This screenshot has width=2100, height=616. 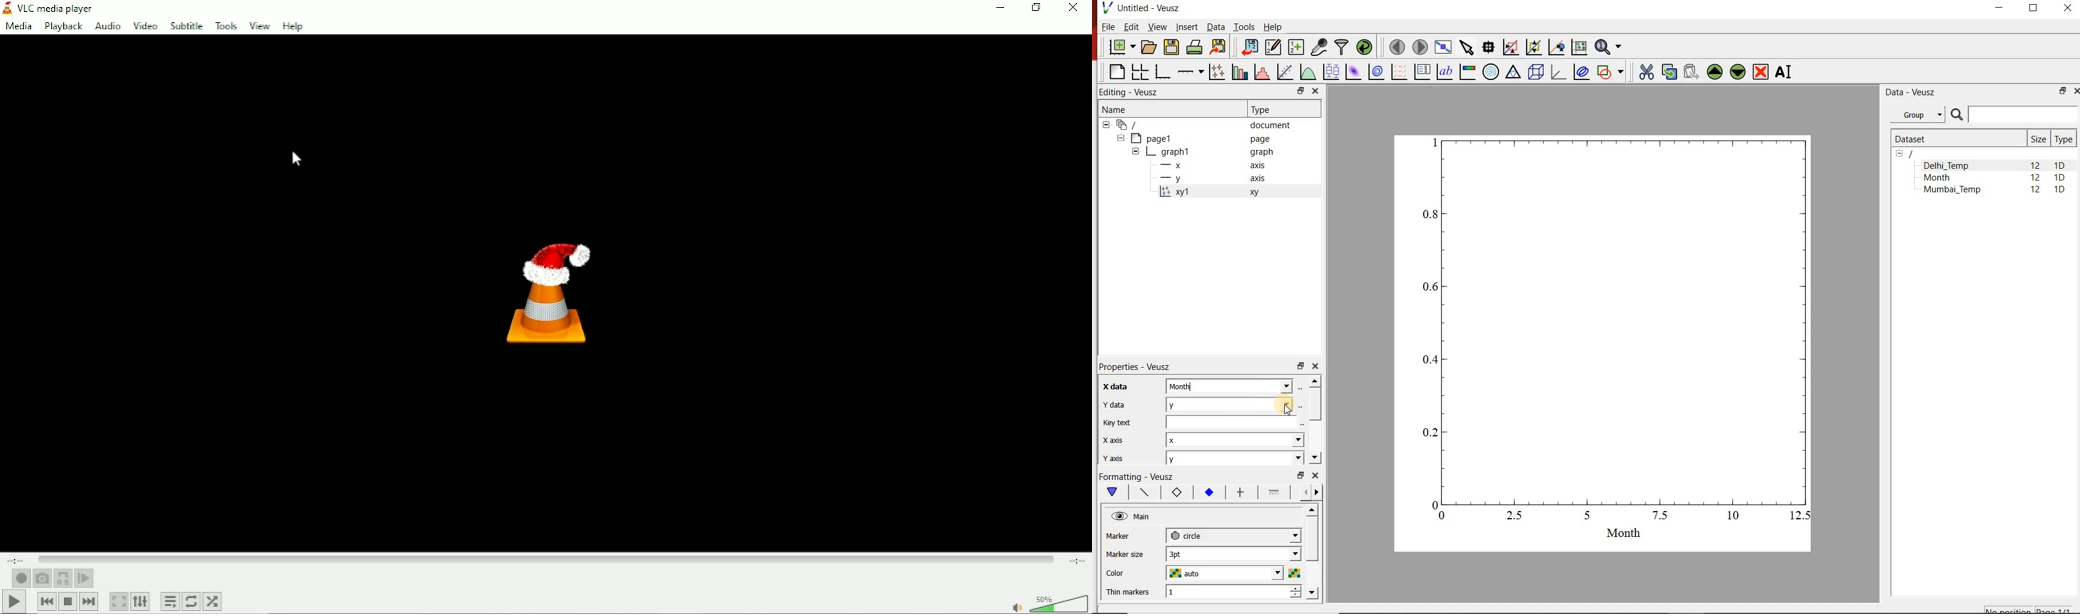 I want to click on Play duration, so click(x=547, y=562).